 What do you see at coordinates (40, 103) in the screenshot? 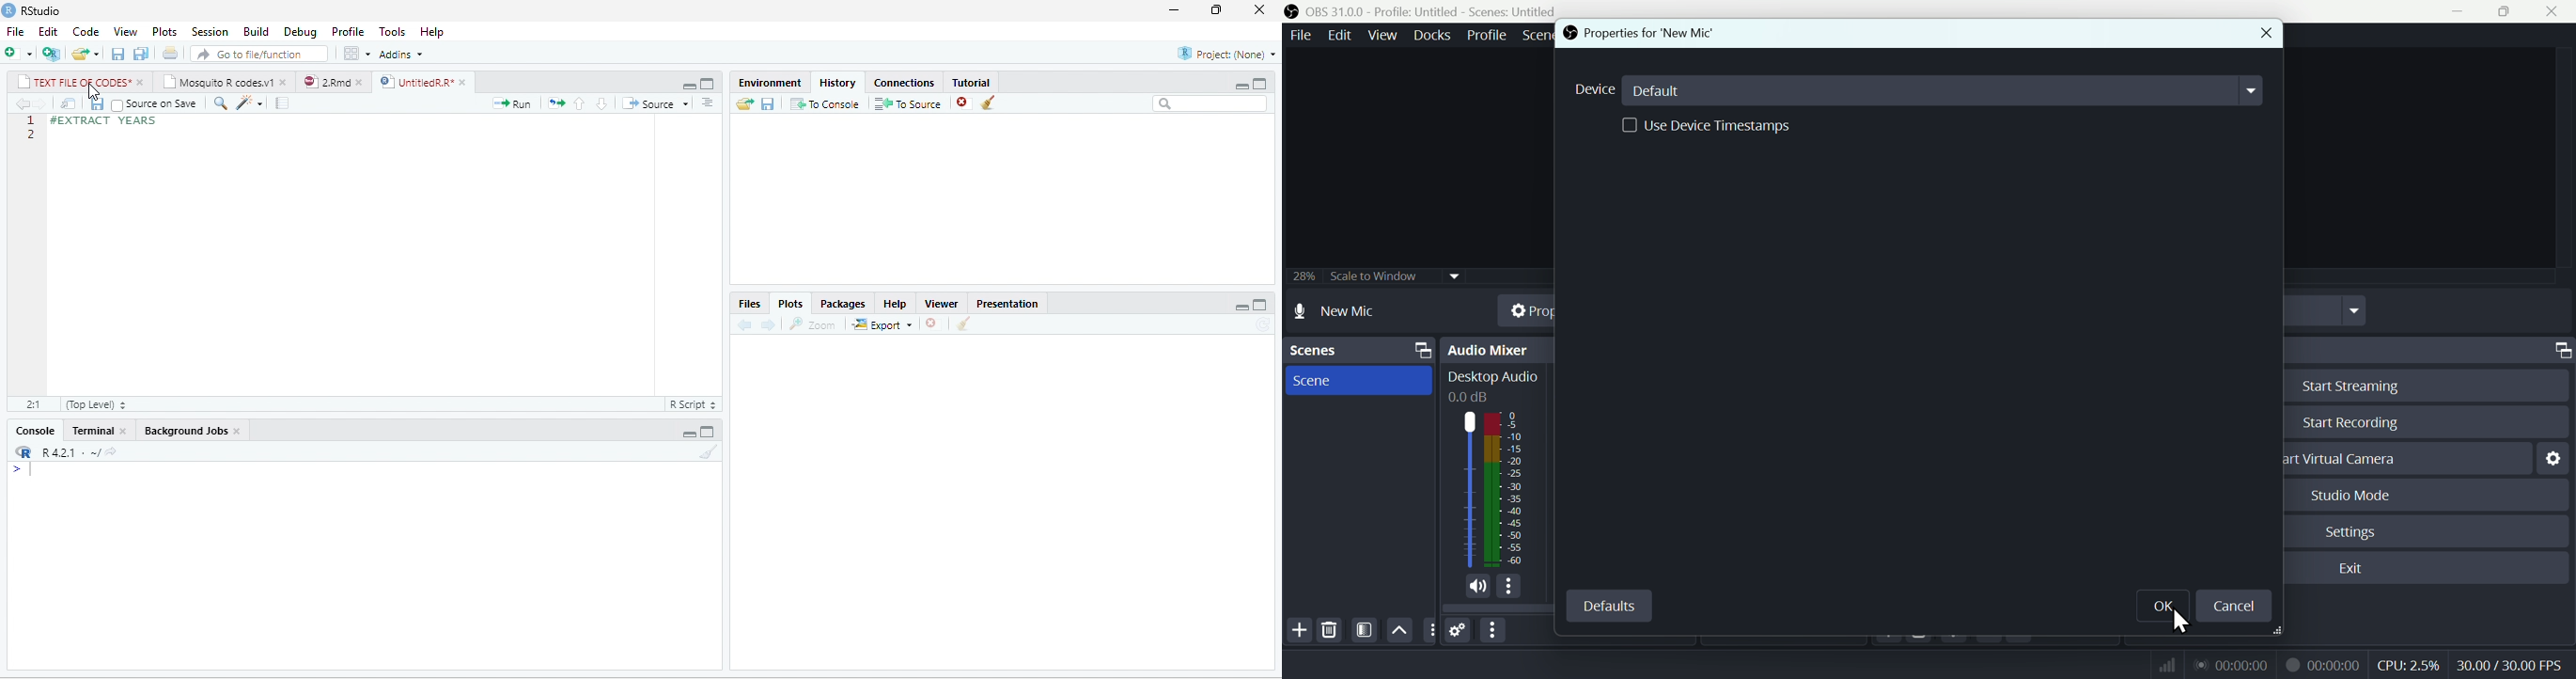
I see `forward` at bounding box center [40, 103].